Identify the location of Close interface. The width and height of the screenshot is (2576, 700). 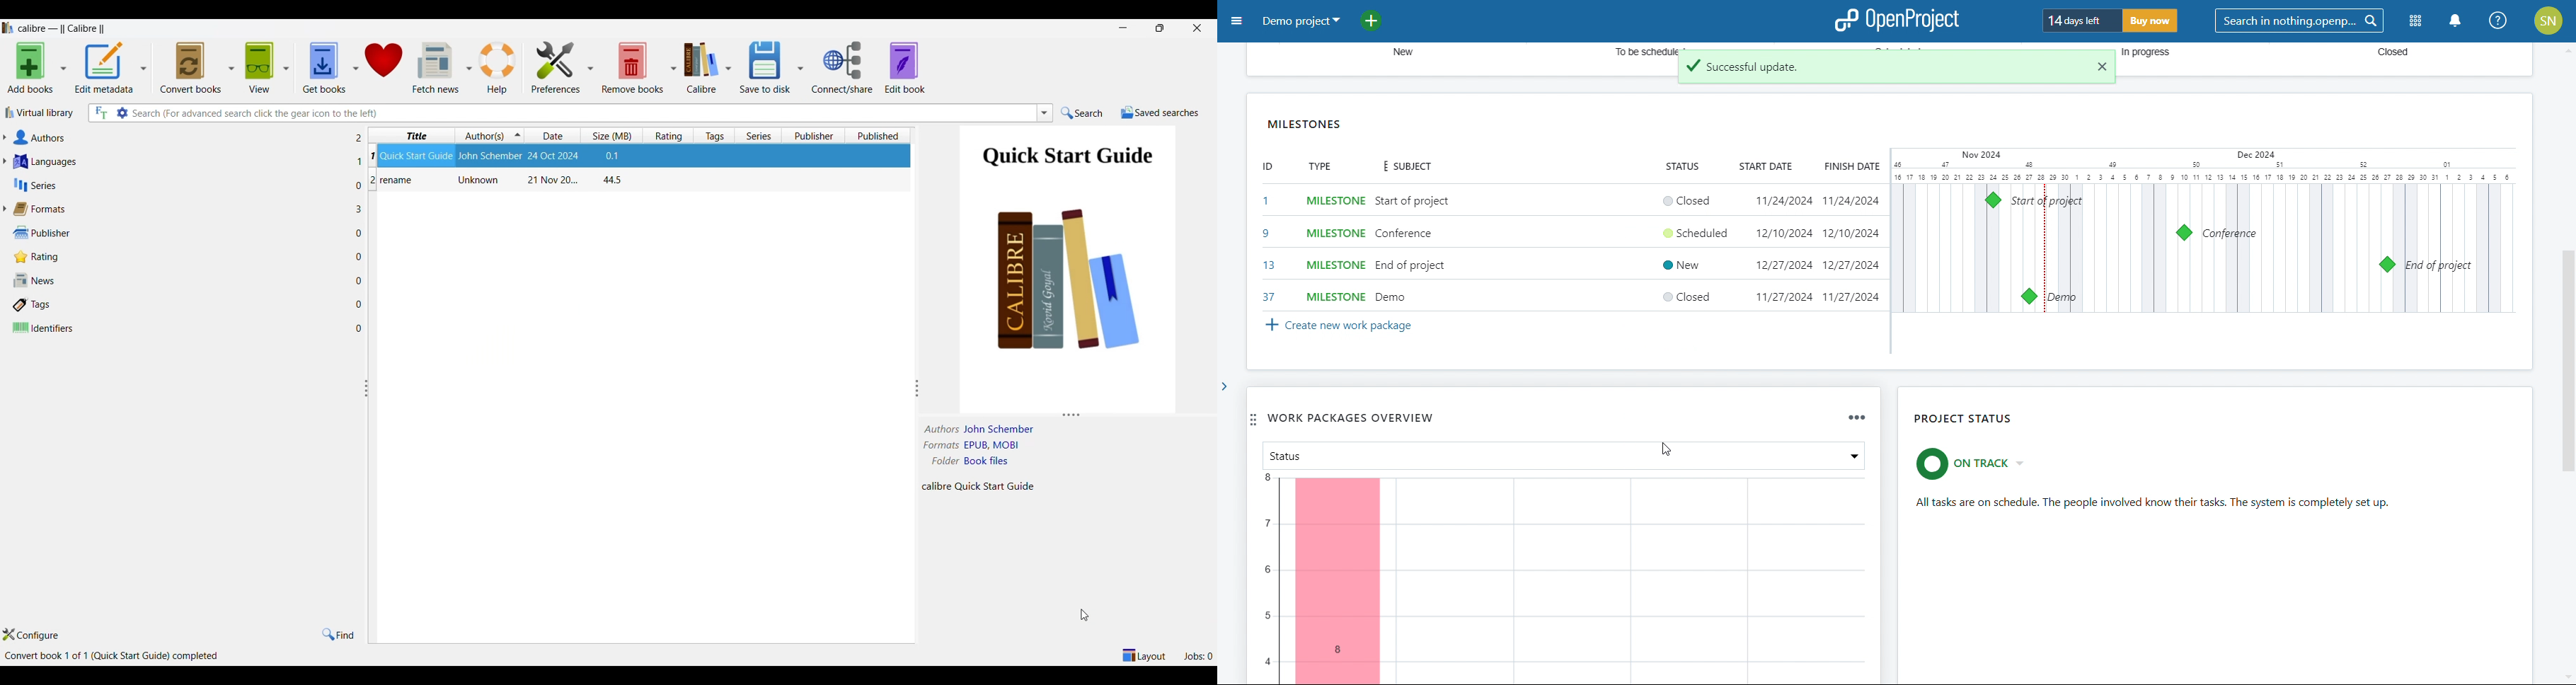
(1198, 28).